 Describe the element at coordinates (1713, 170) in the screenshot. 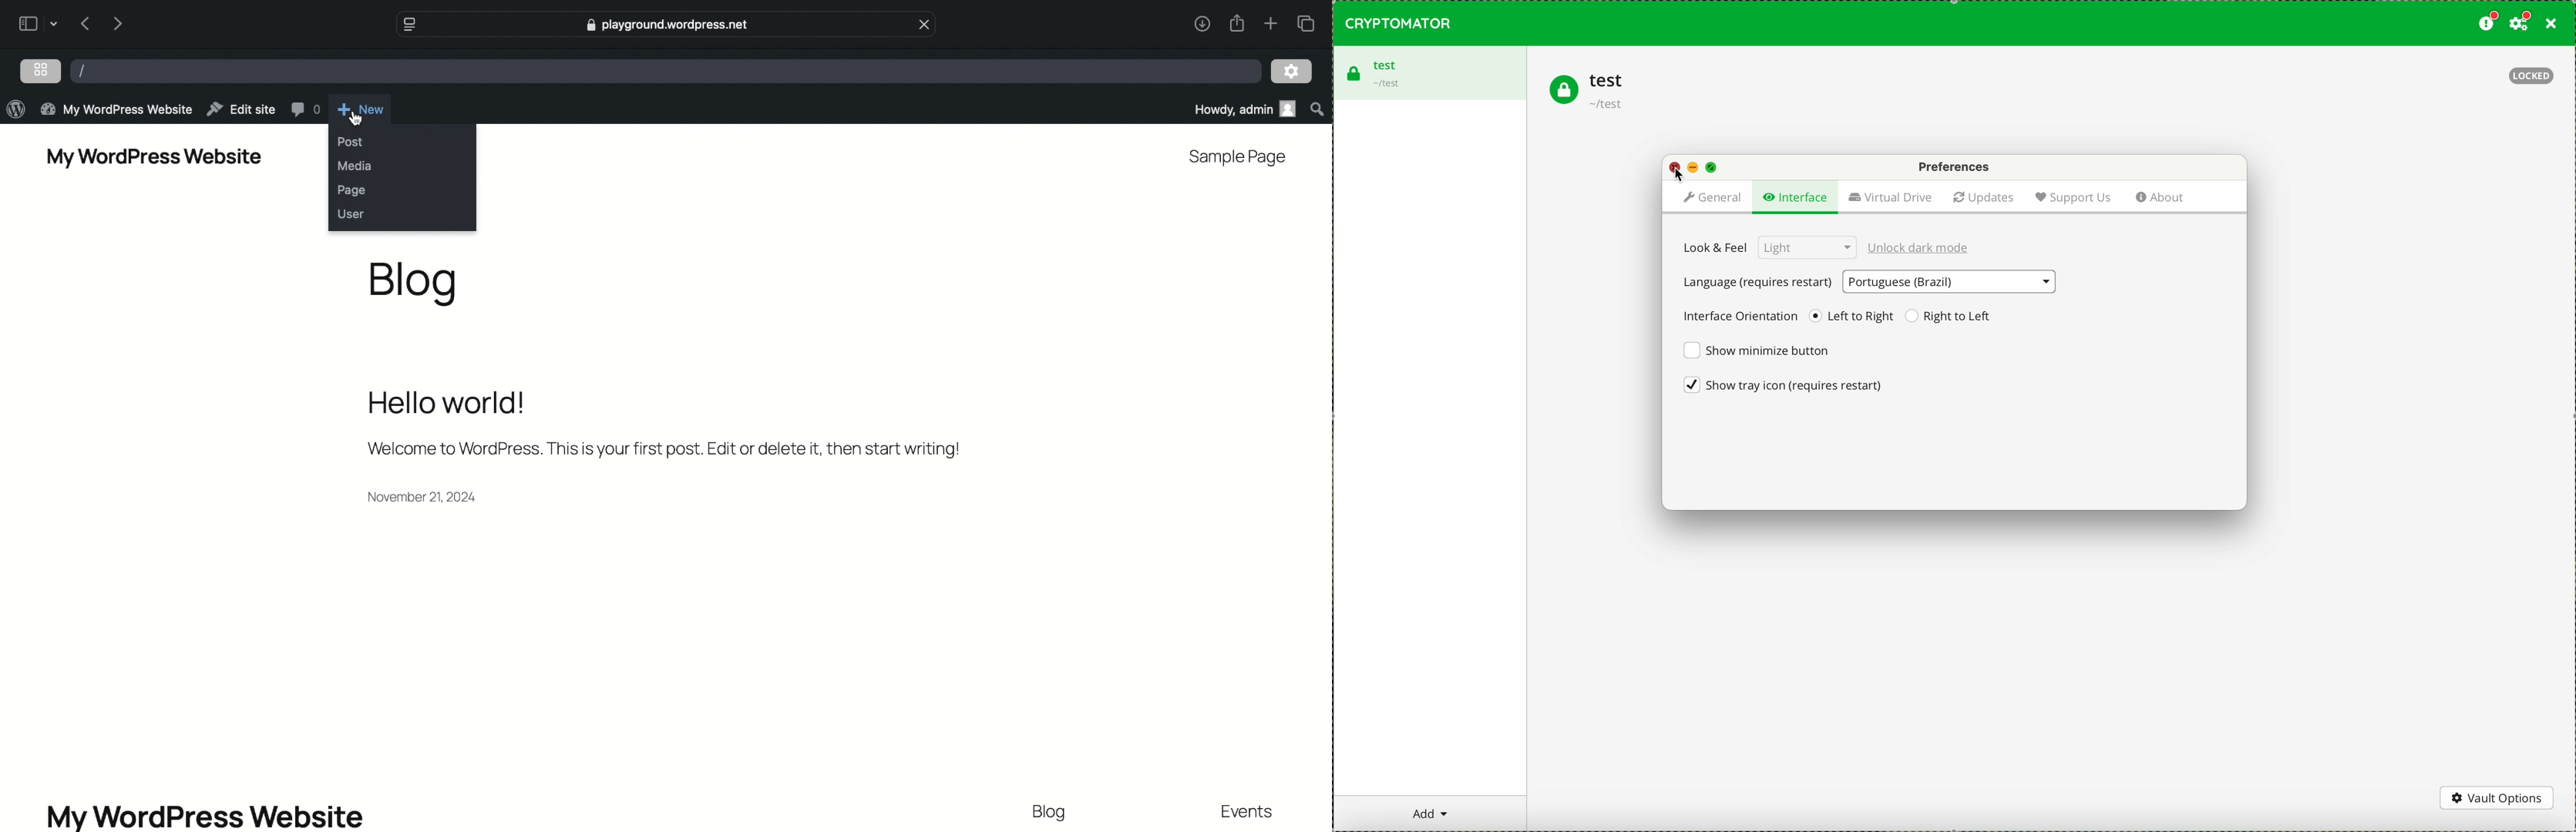

I see `maximize` at that location.